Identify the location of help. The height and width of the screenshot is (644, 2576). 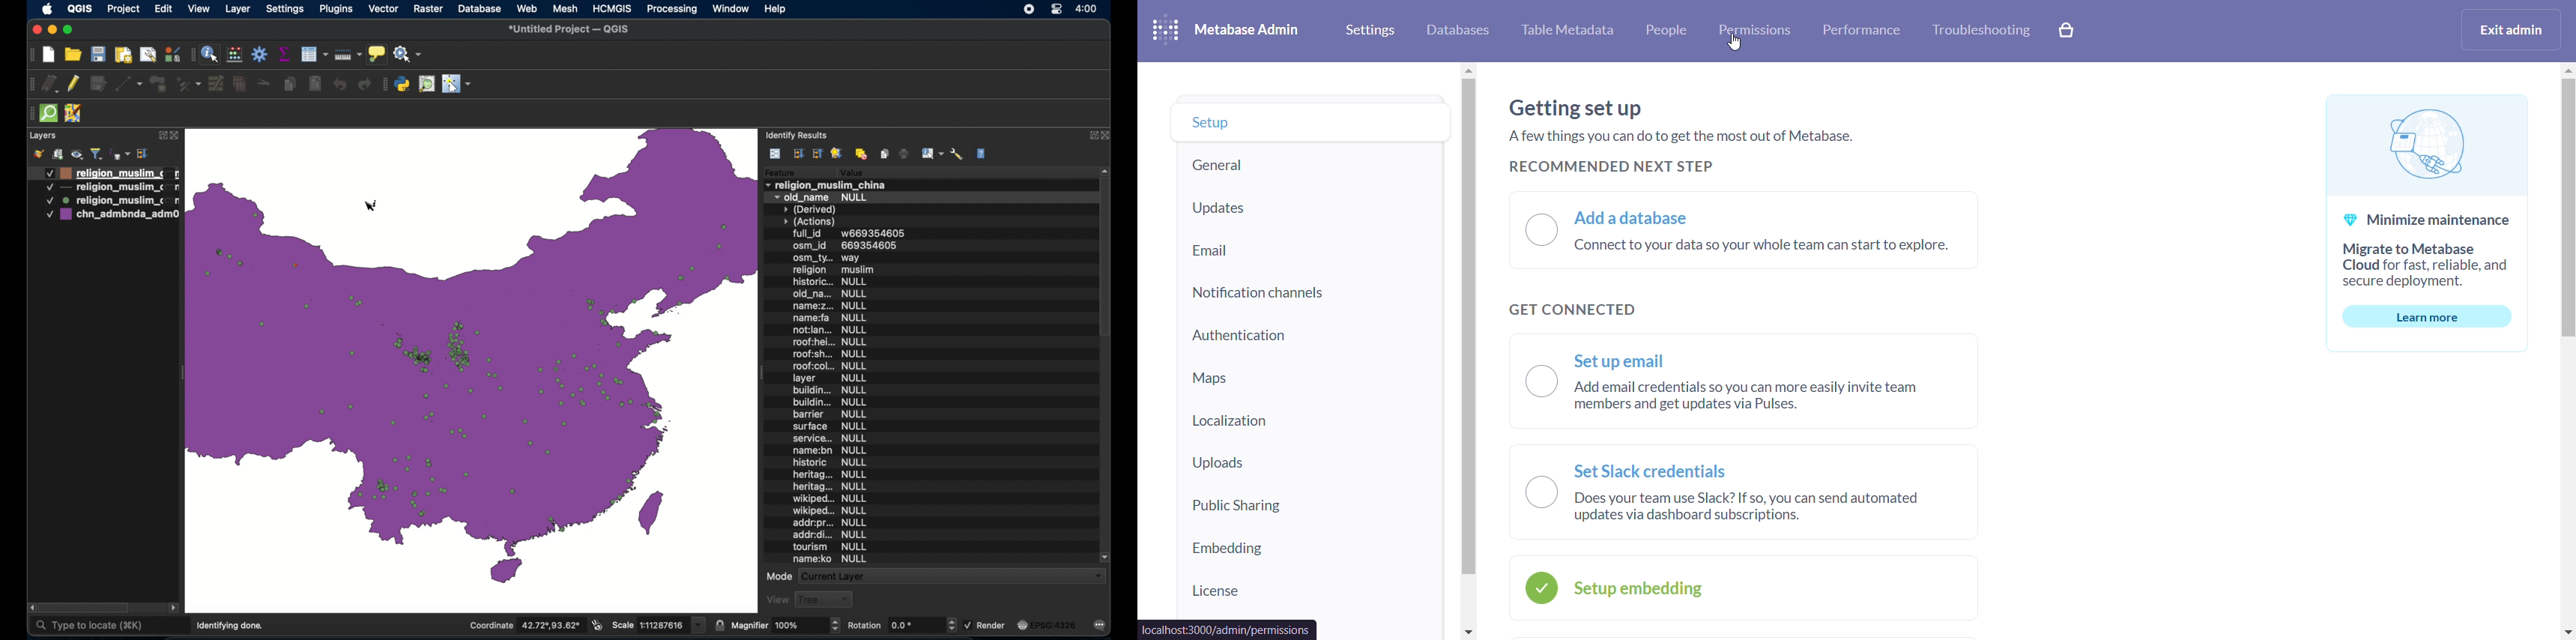
(985, 154).